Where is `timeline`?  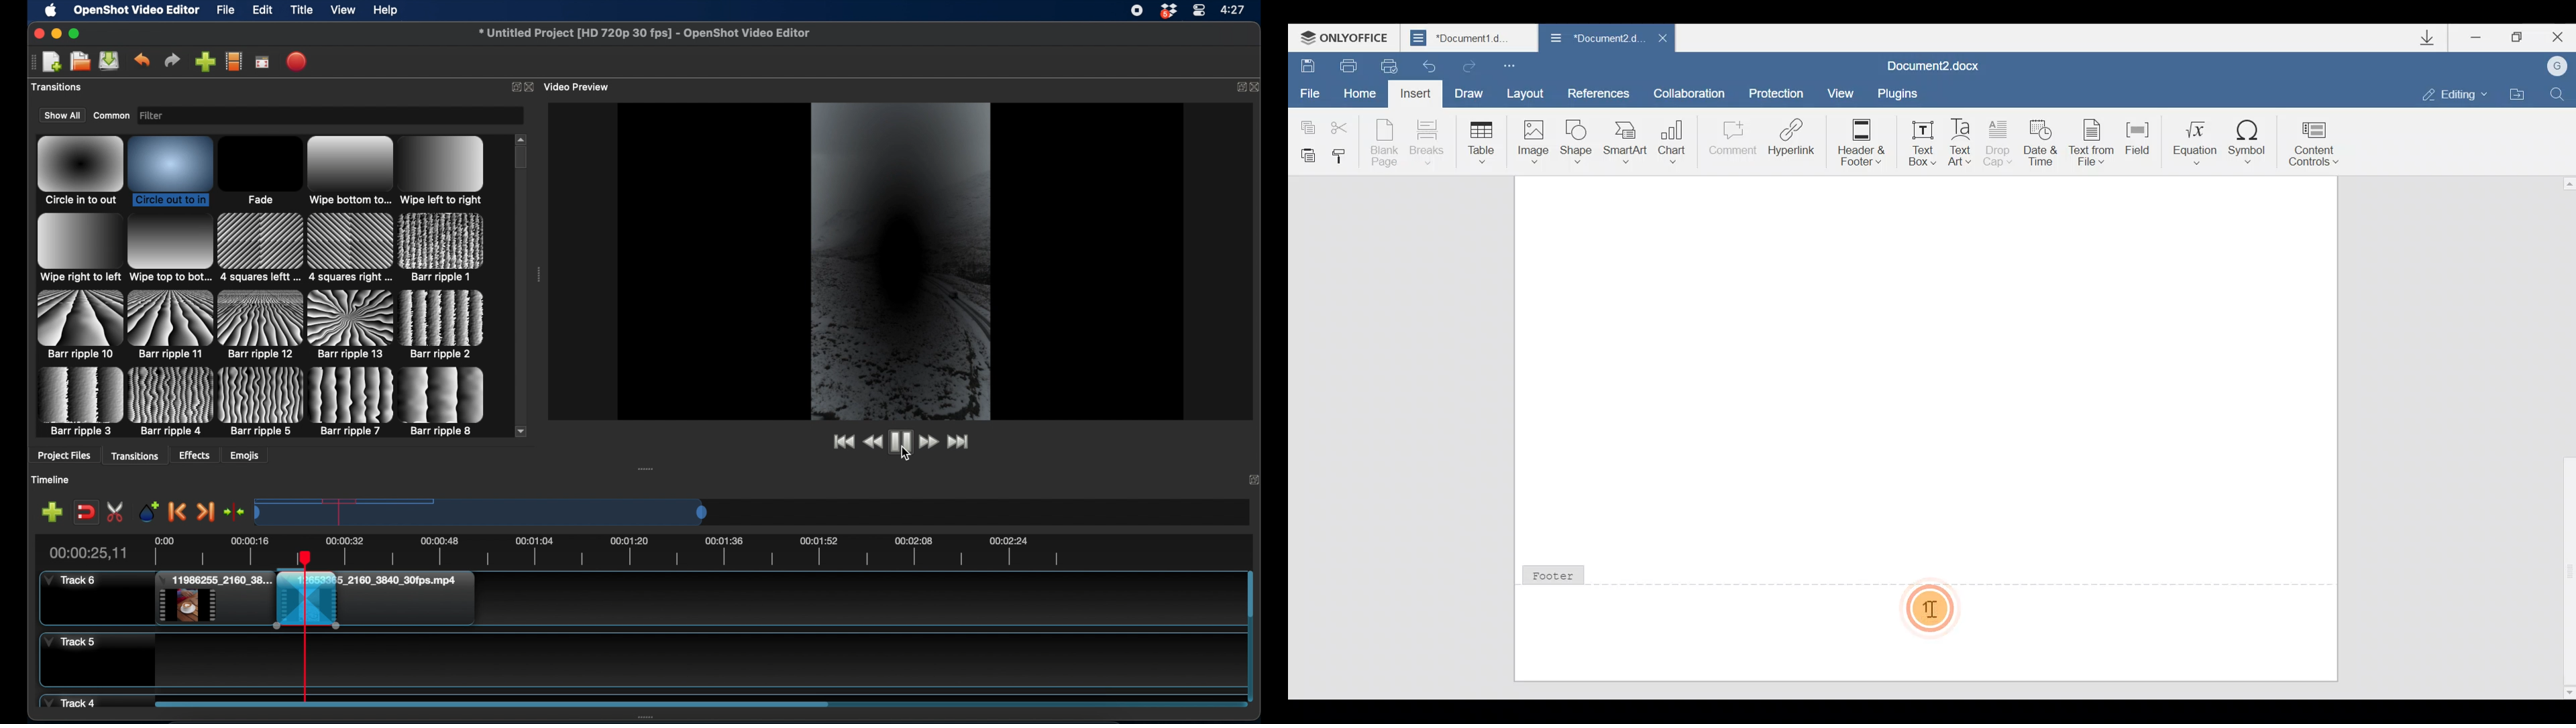 timeline is located at coordinates (52, 479).